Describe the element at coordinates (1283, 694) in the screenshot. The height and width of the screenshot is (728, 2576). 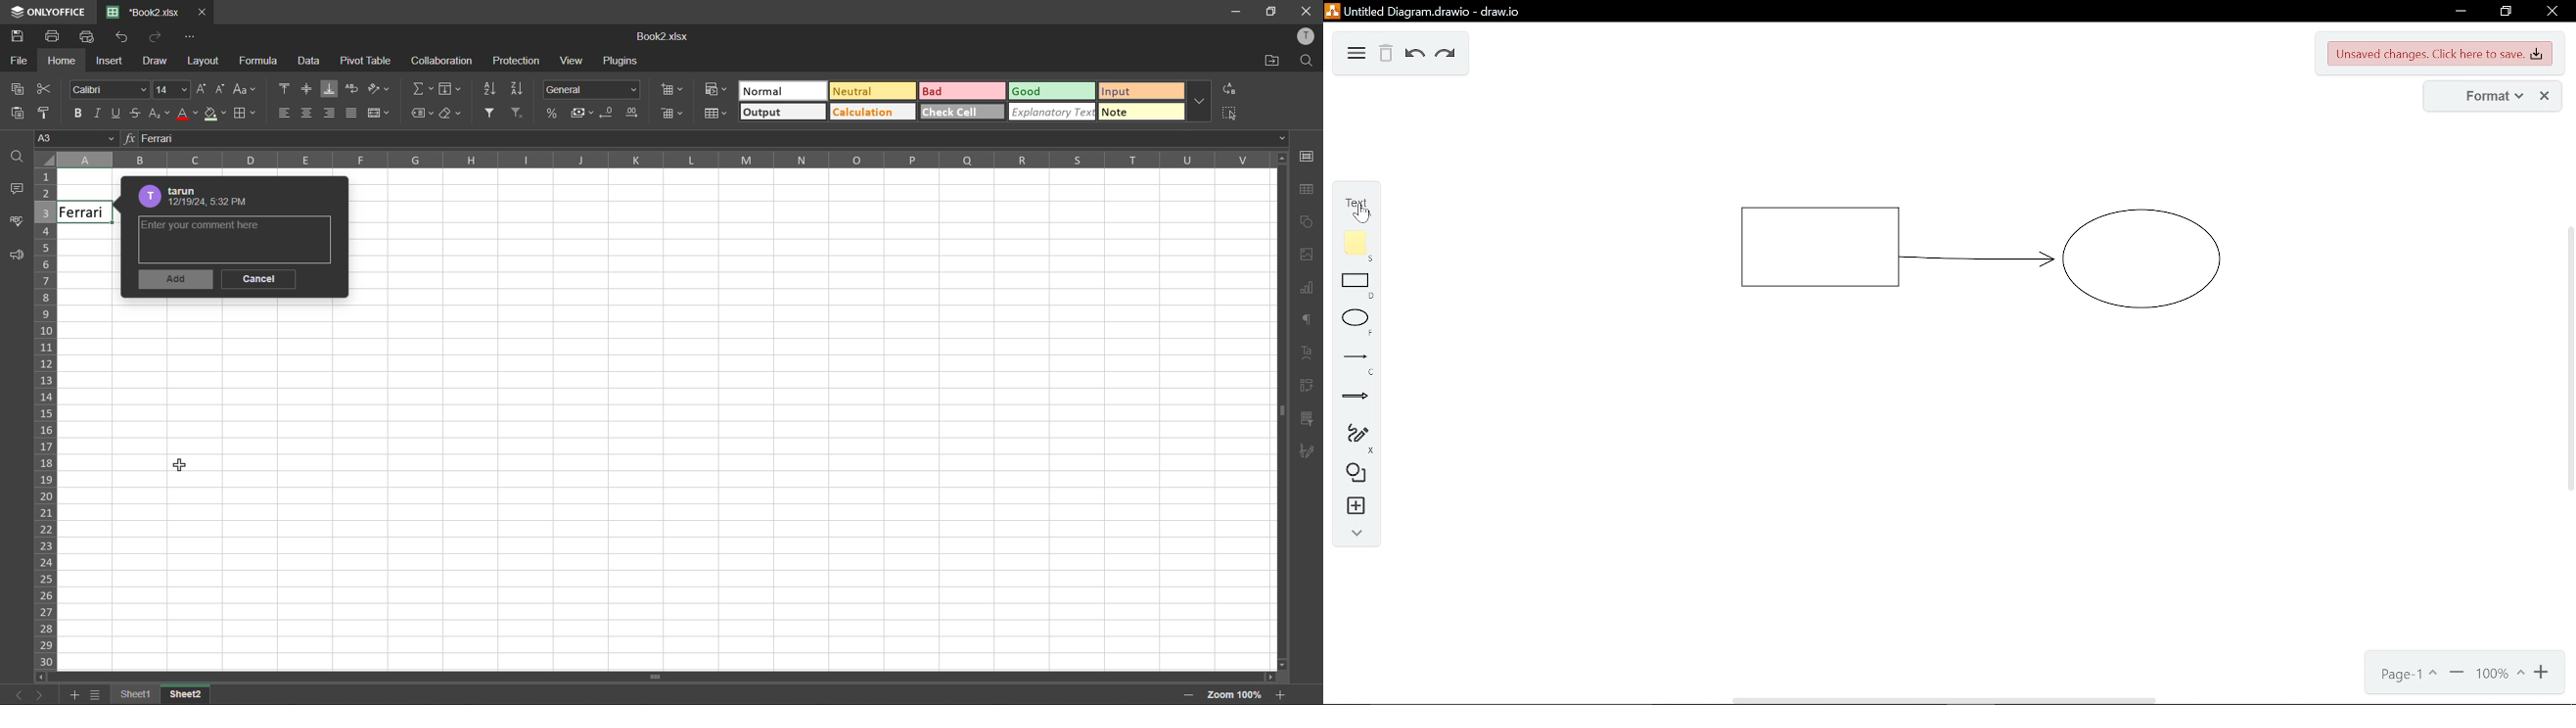
I see `zoom in` at that location.